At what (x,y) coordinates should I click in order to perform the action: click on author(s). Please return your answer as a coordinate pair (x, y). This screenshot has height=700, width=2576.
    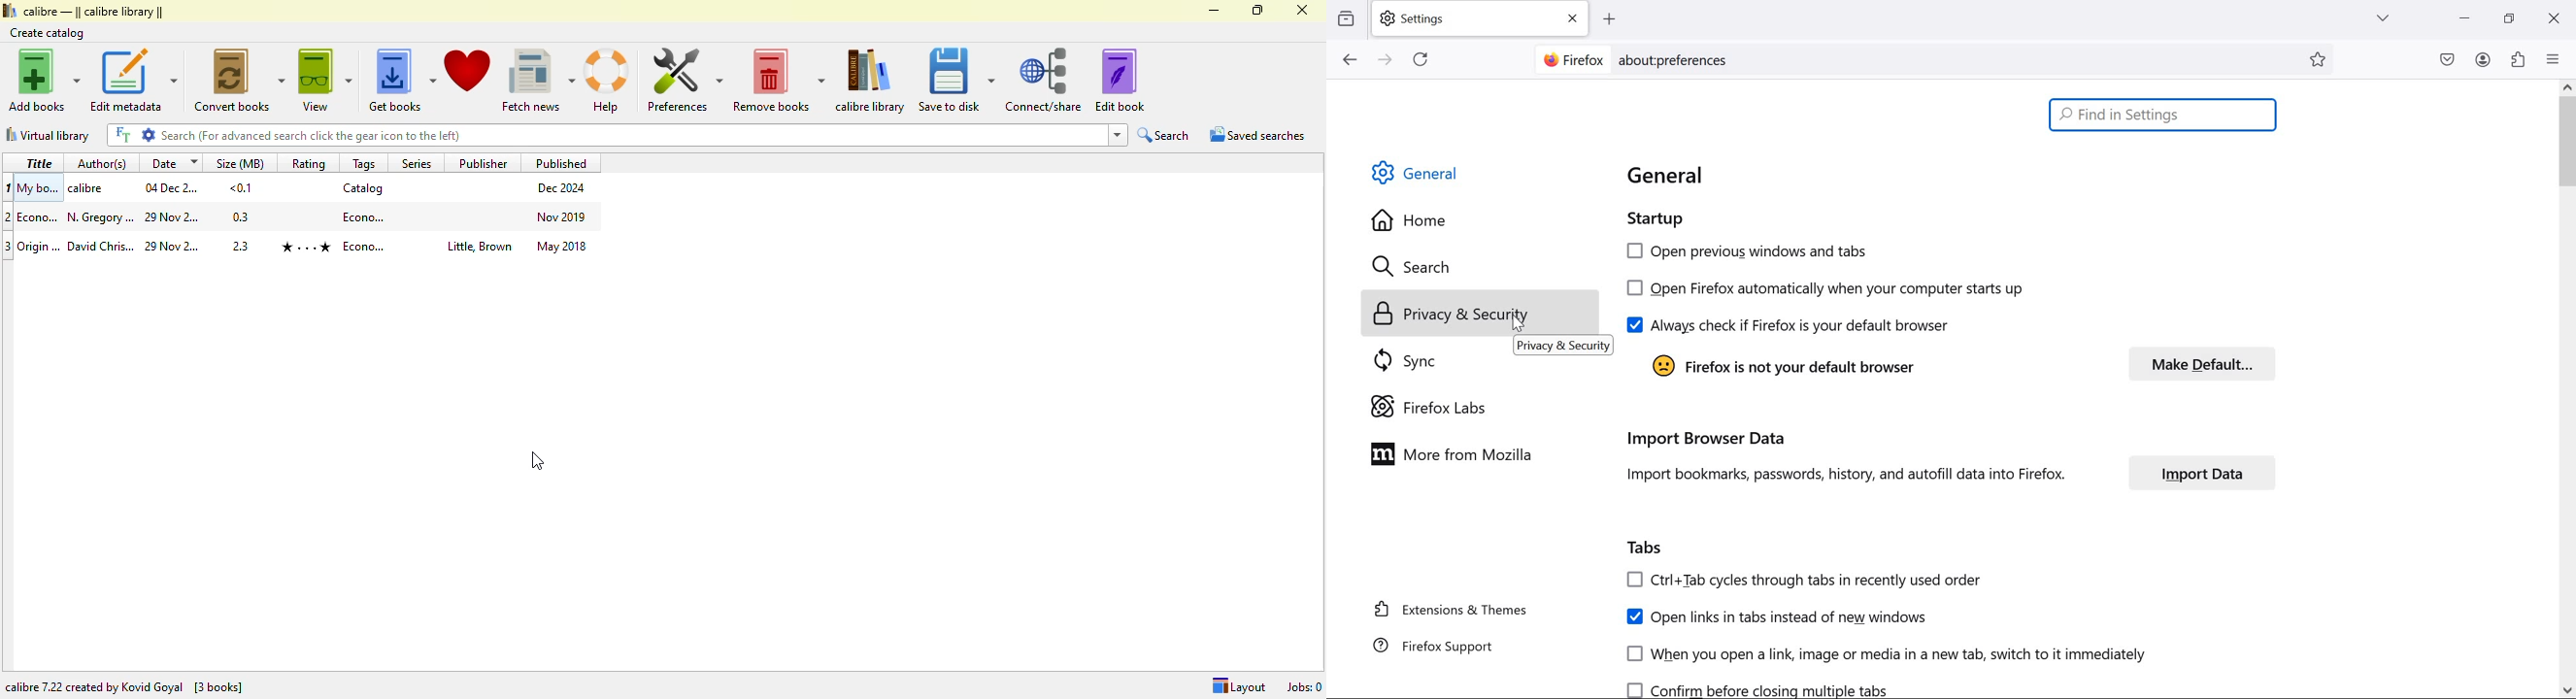
    Looking at the image, I should click on (101, 164).